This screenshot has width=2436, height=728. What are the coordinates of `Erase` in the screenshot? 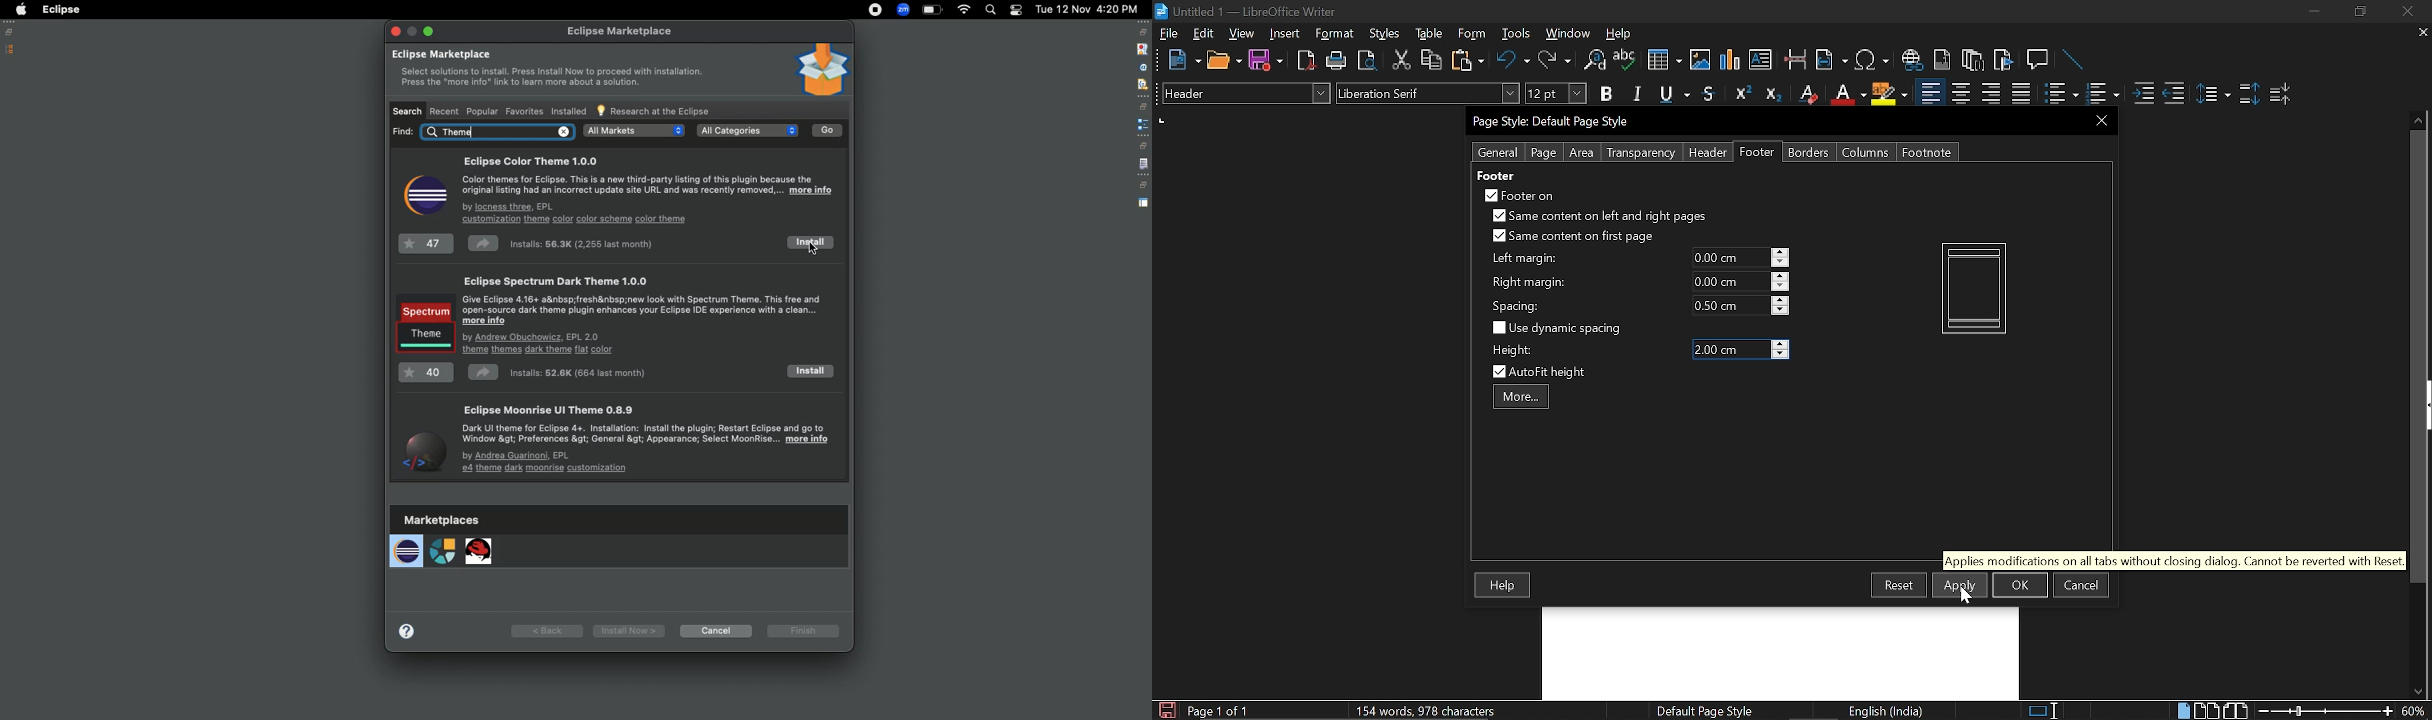 It's located at (1807, 94).